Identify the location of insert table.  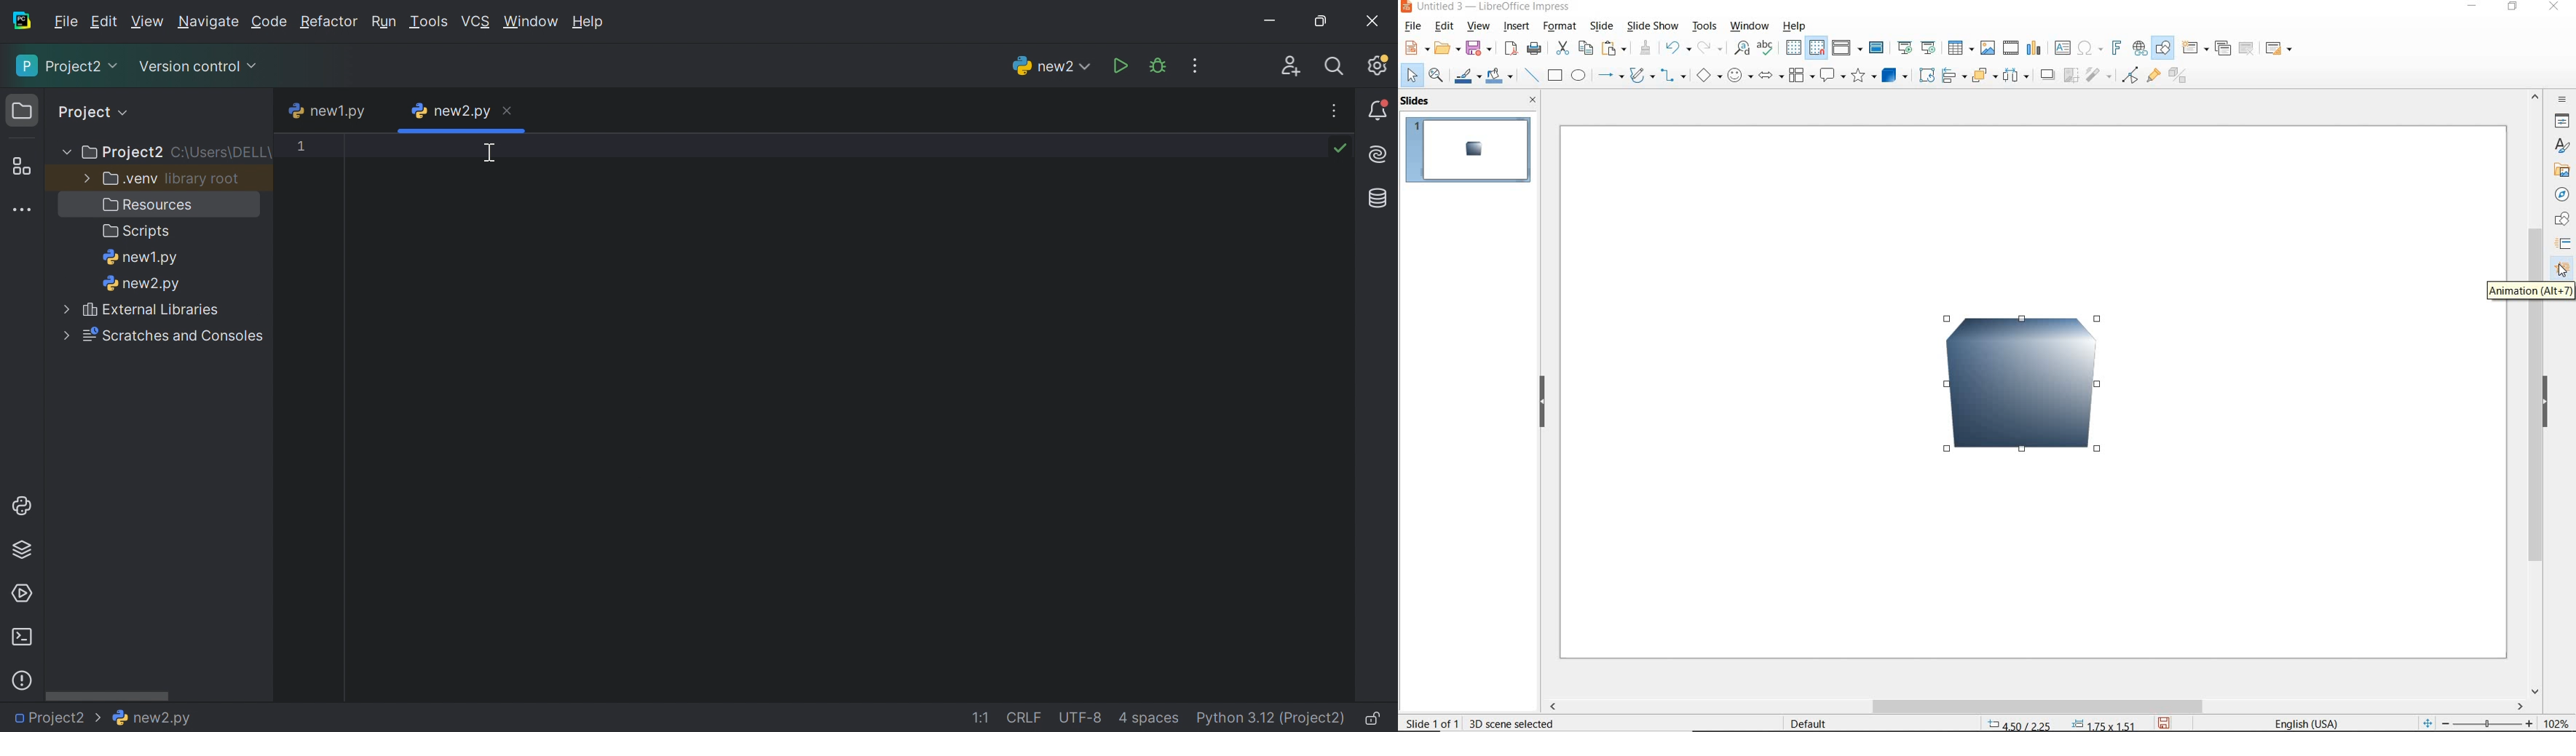
(1961, 48).